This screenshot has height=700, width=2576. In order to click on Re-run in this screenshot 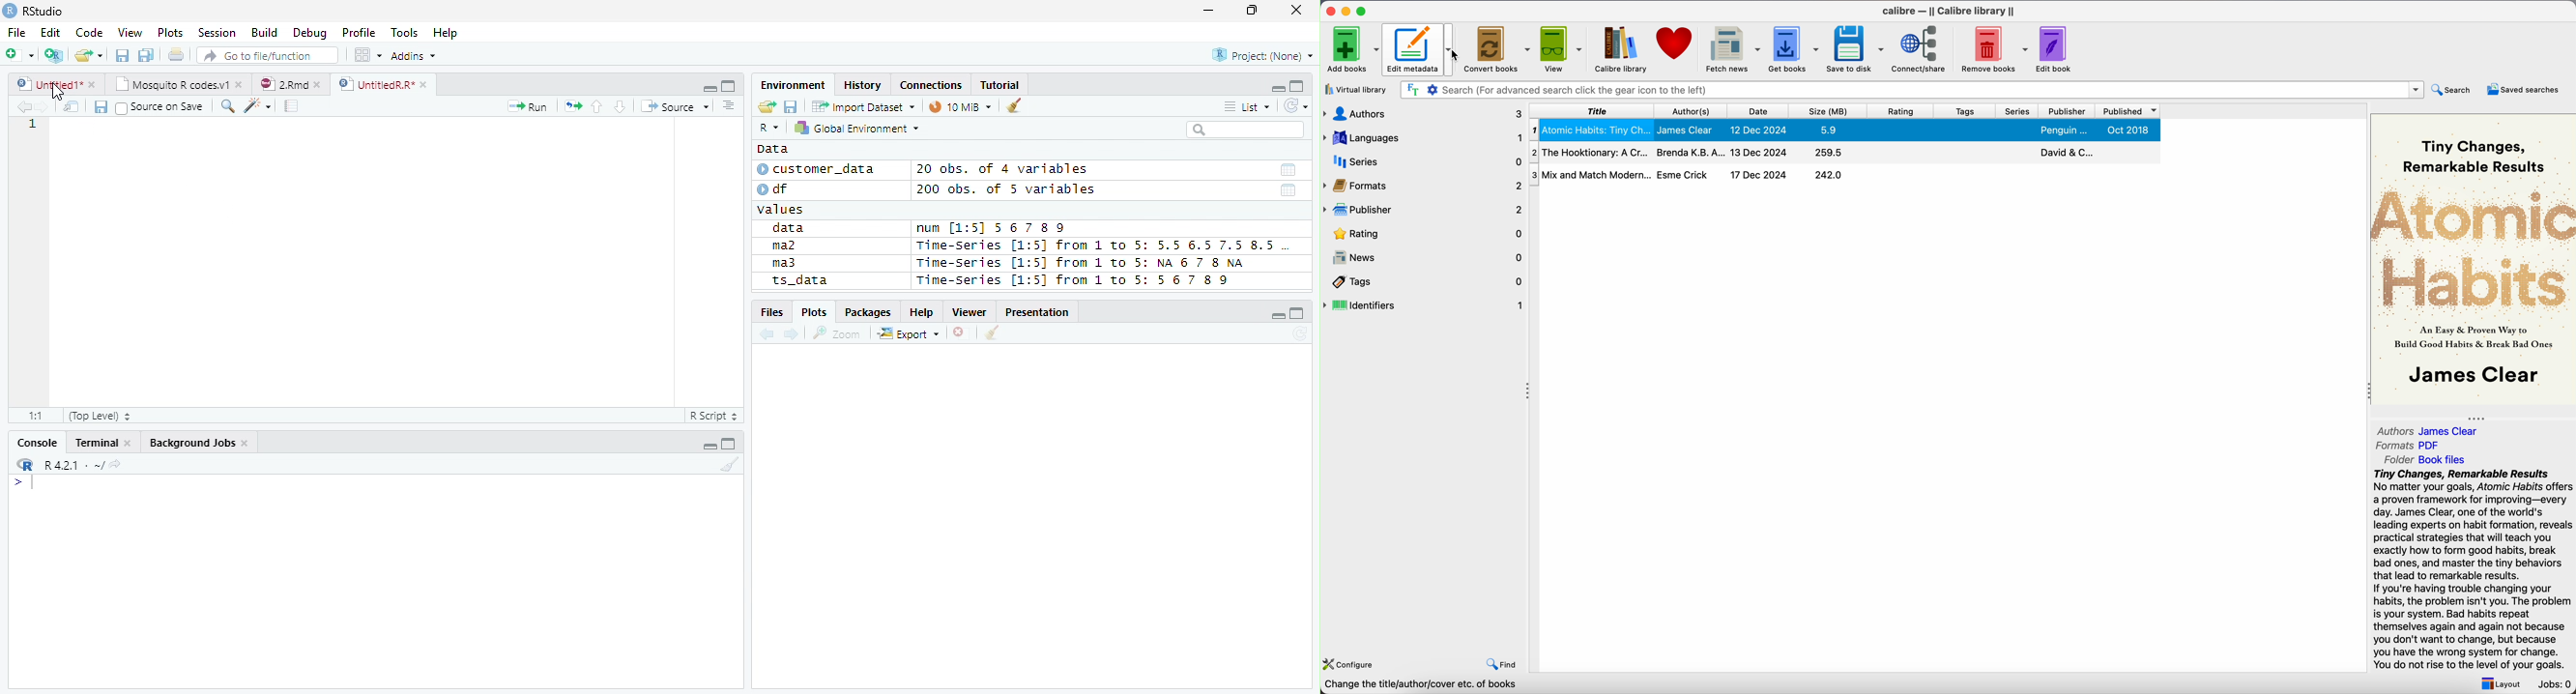, I will do `click(572, 107)`.